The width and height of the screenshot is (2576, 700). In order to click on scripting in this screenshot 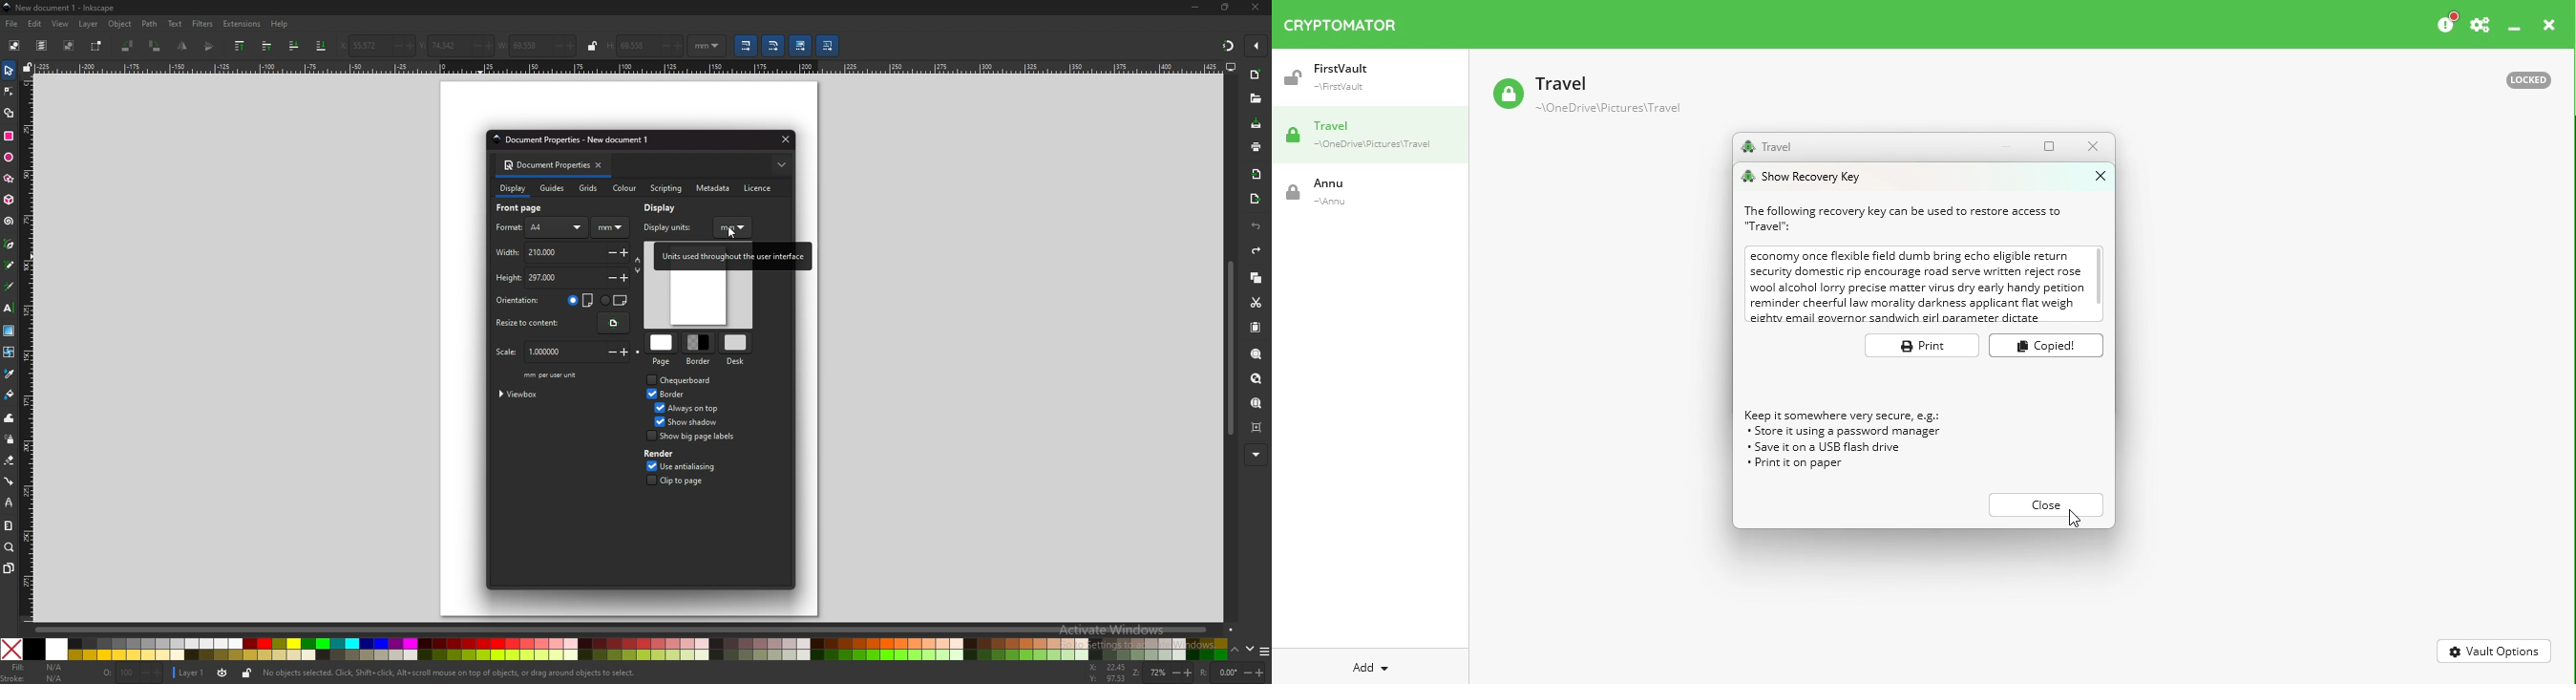, I will do `click(664, 188)`.